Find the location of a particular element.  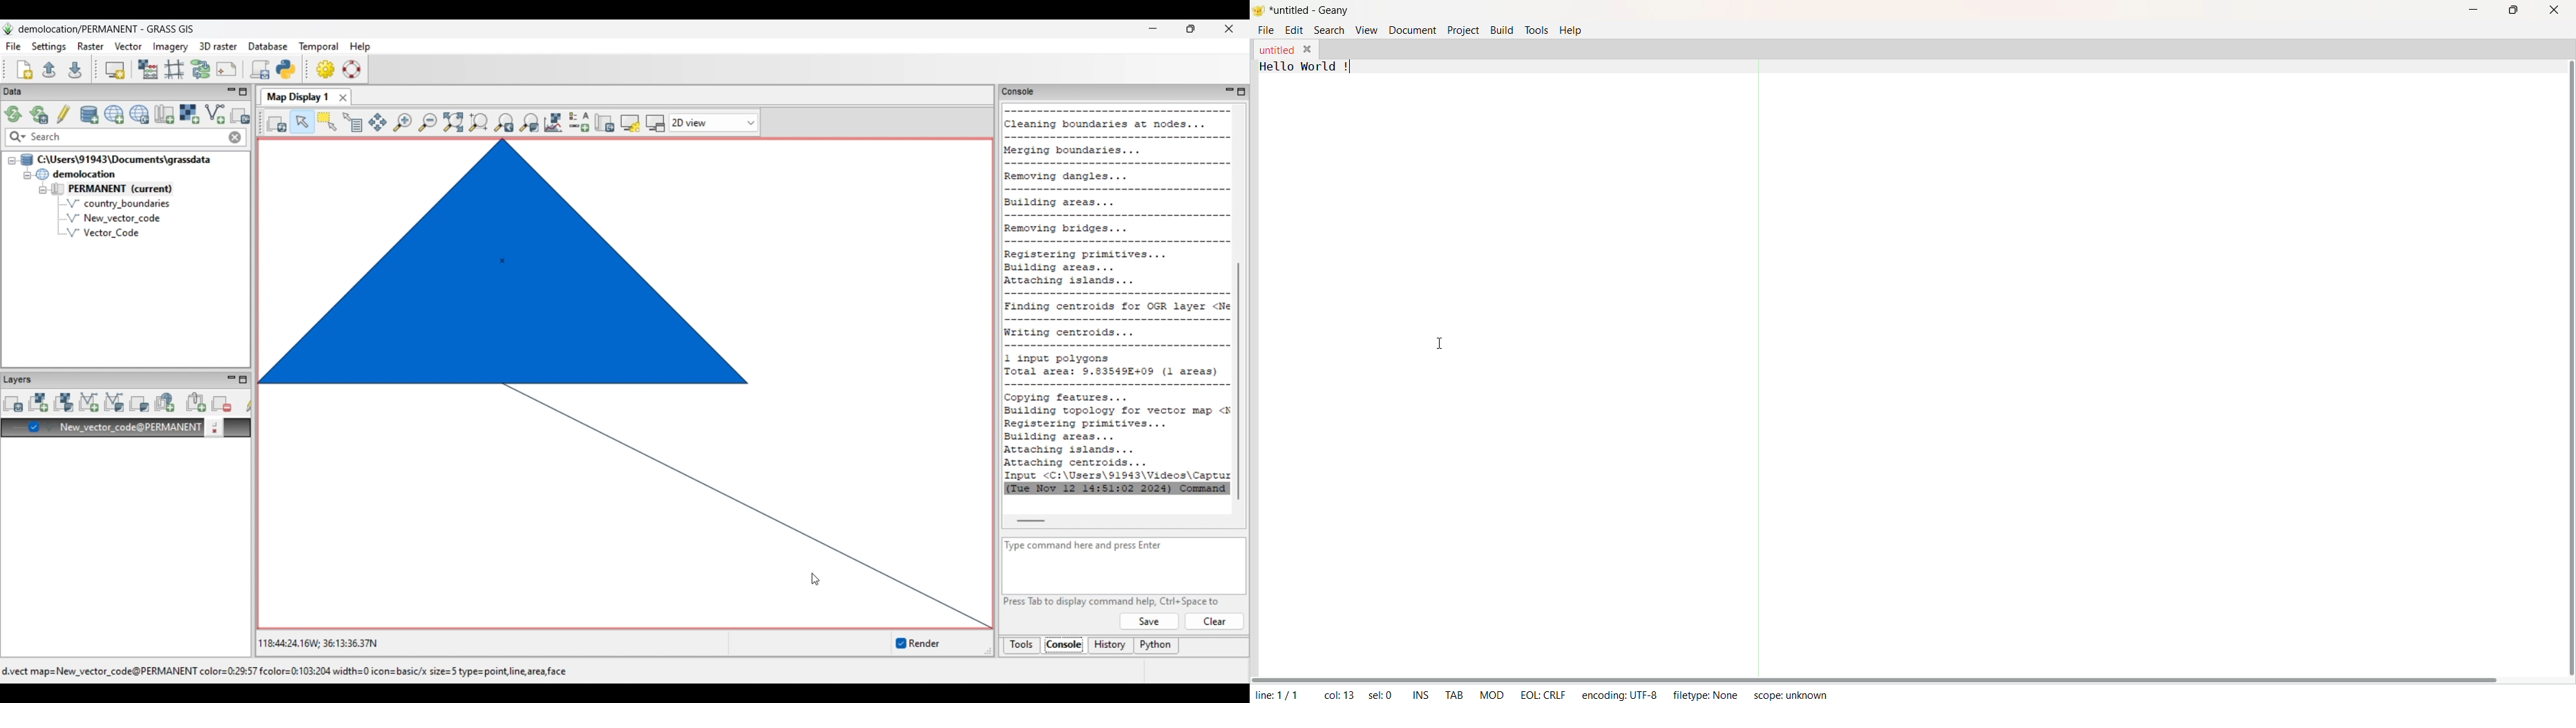

Build is located at coordinates (1502, 29).